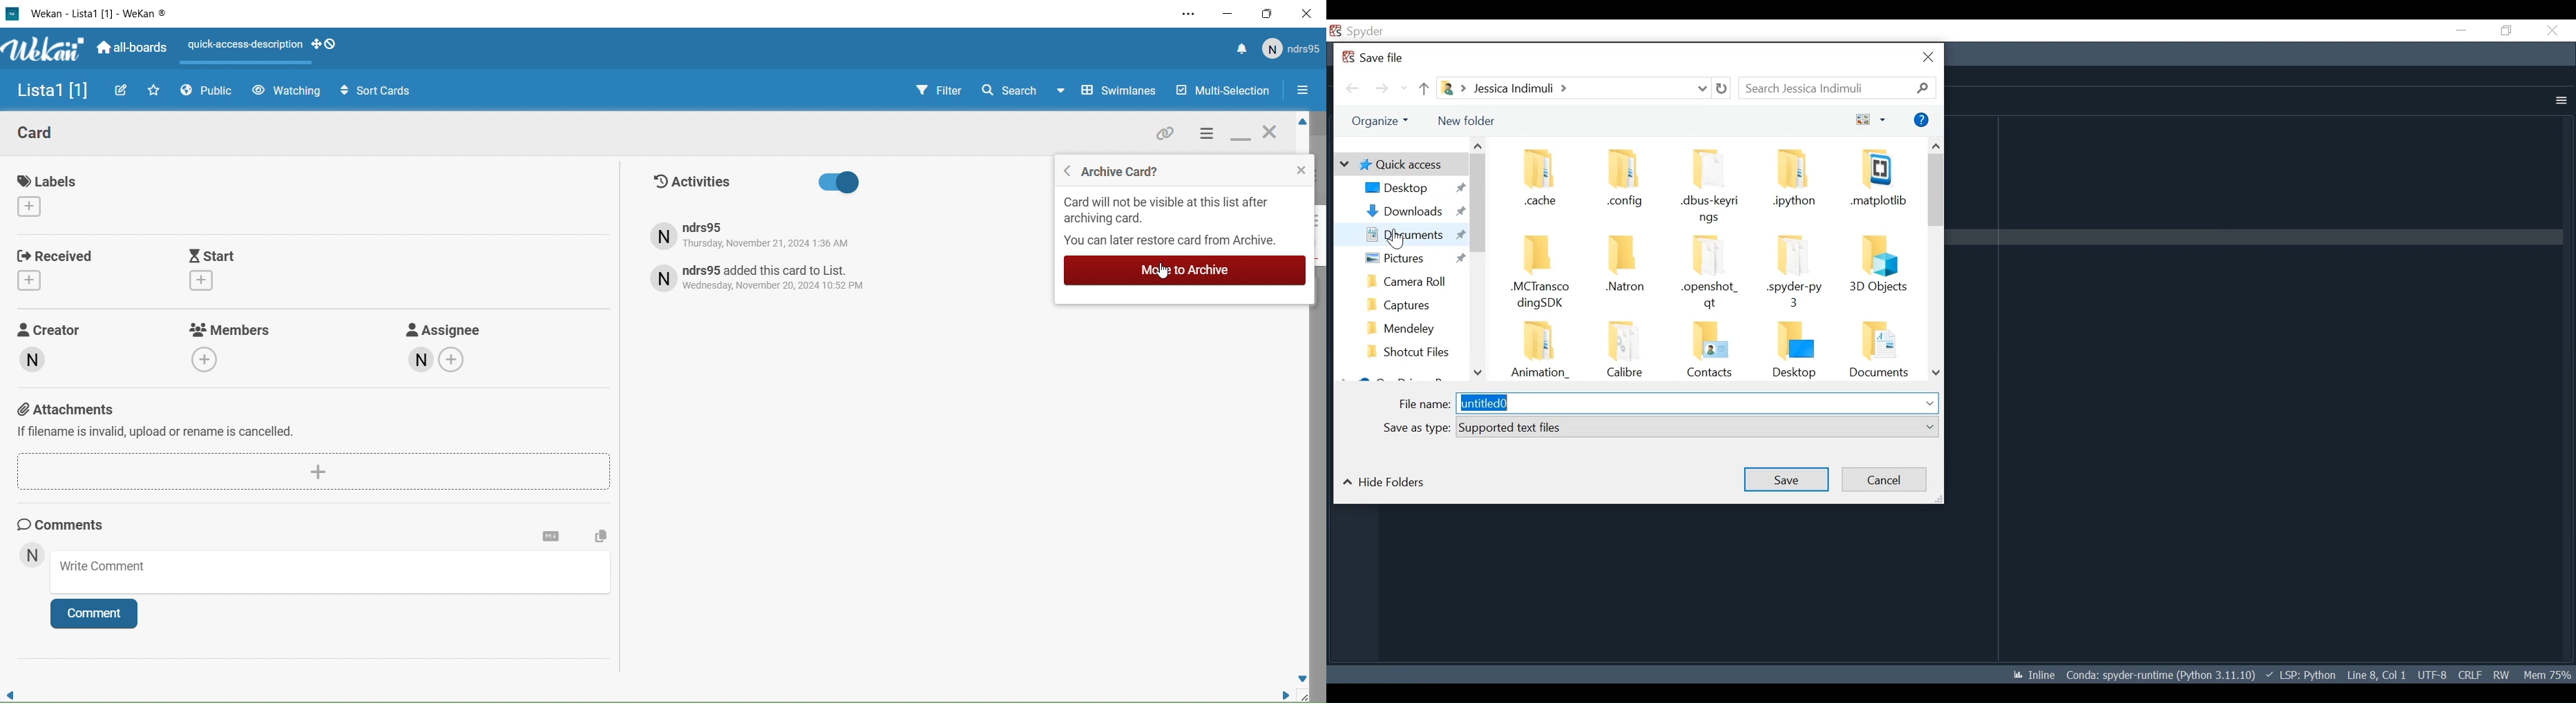  I want to click on Settings and More, so click(1196, 14).